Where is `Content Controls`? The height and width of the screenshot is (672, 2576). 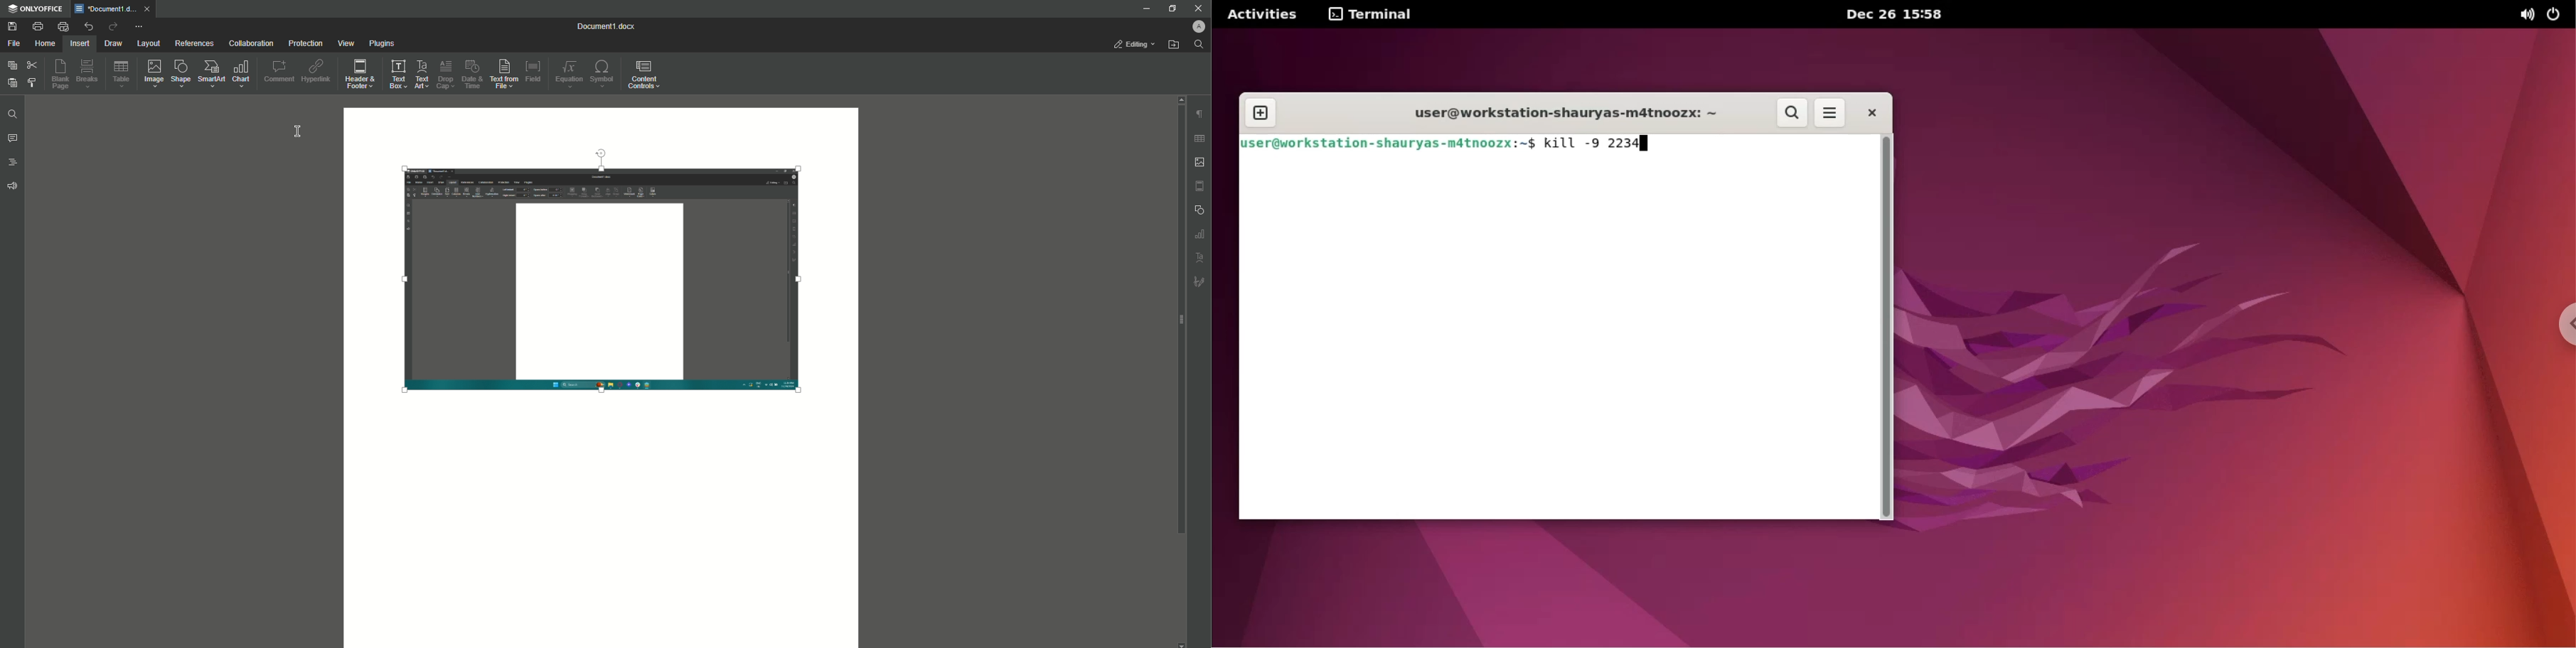
Content Controls is located at coordinates (647, 77).